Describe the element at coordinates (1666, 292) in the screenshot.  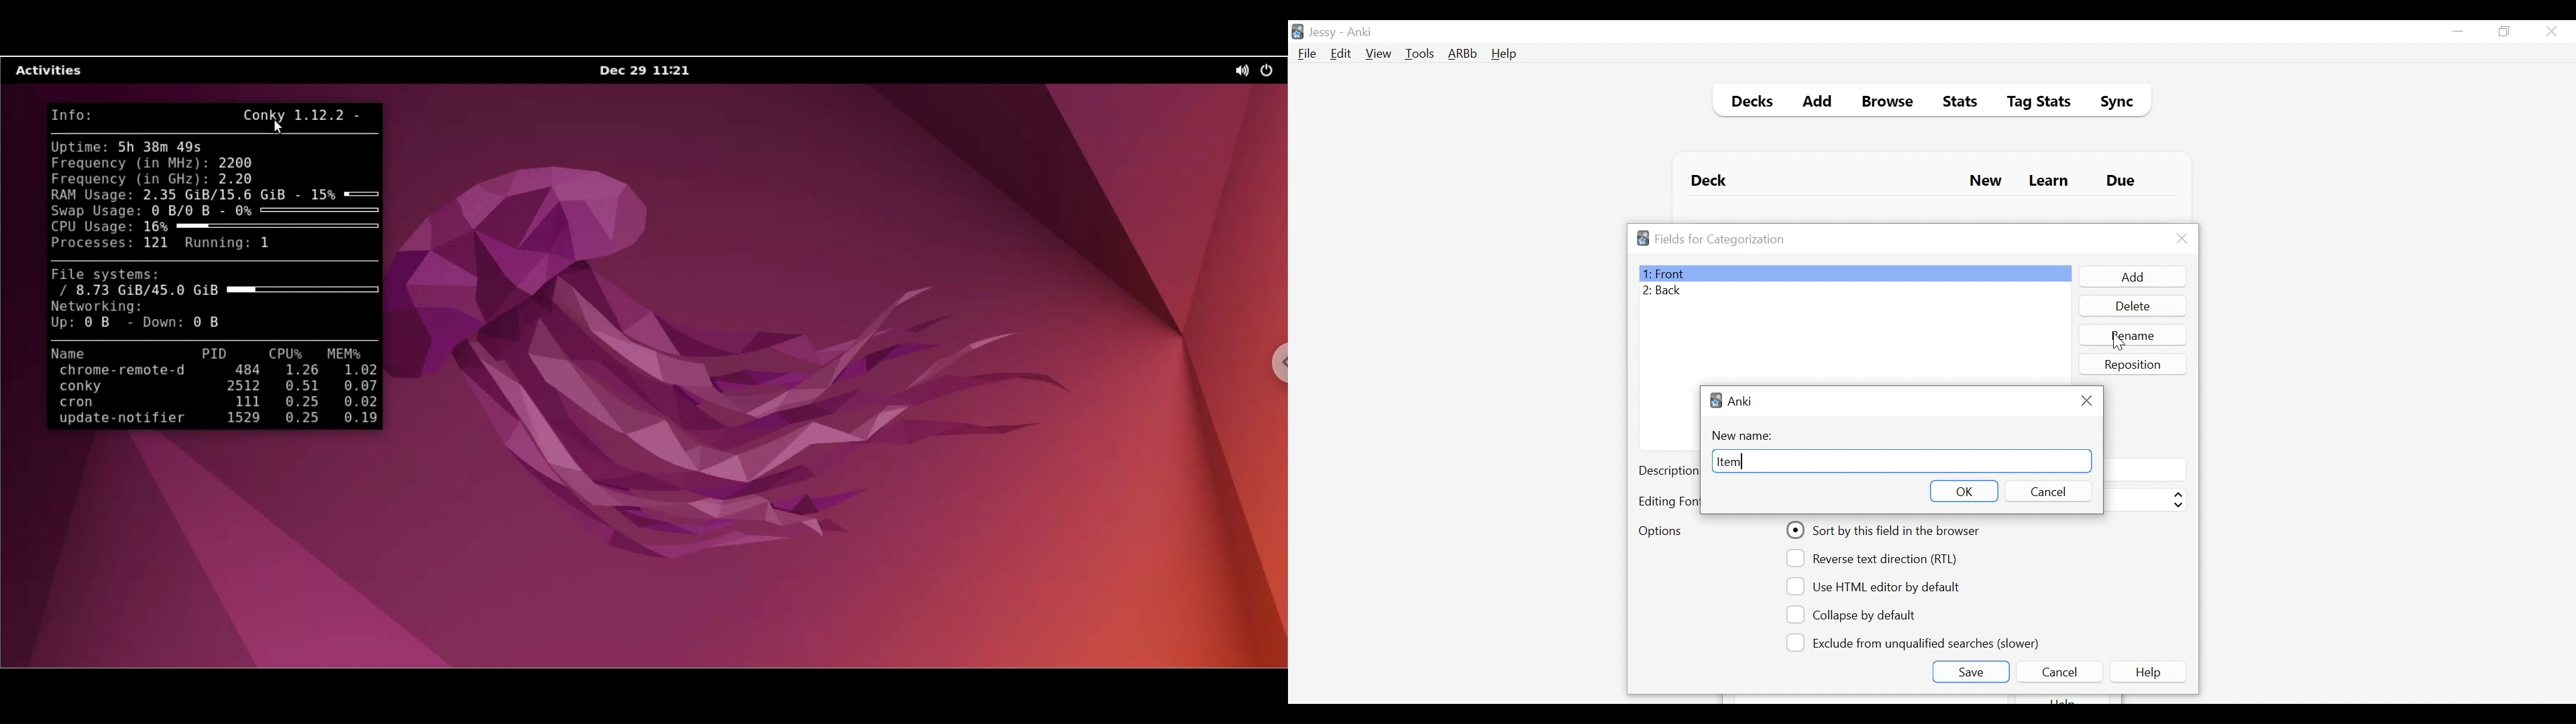
I see `Back` at that location.